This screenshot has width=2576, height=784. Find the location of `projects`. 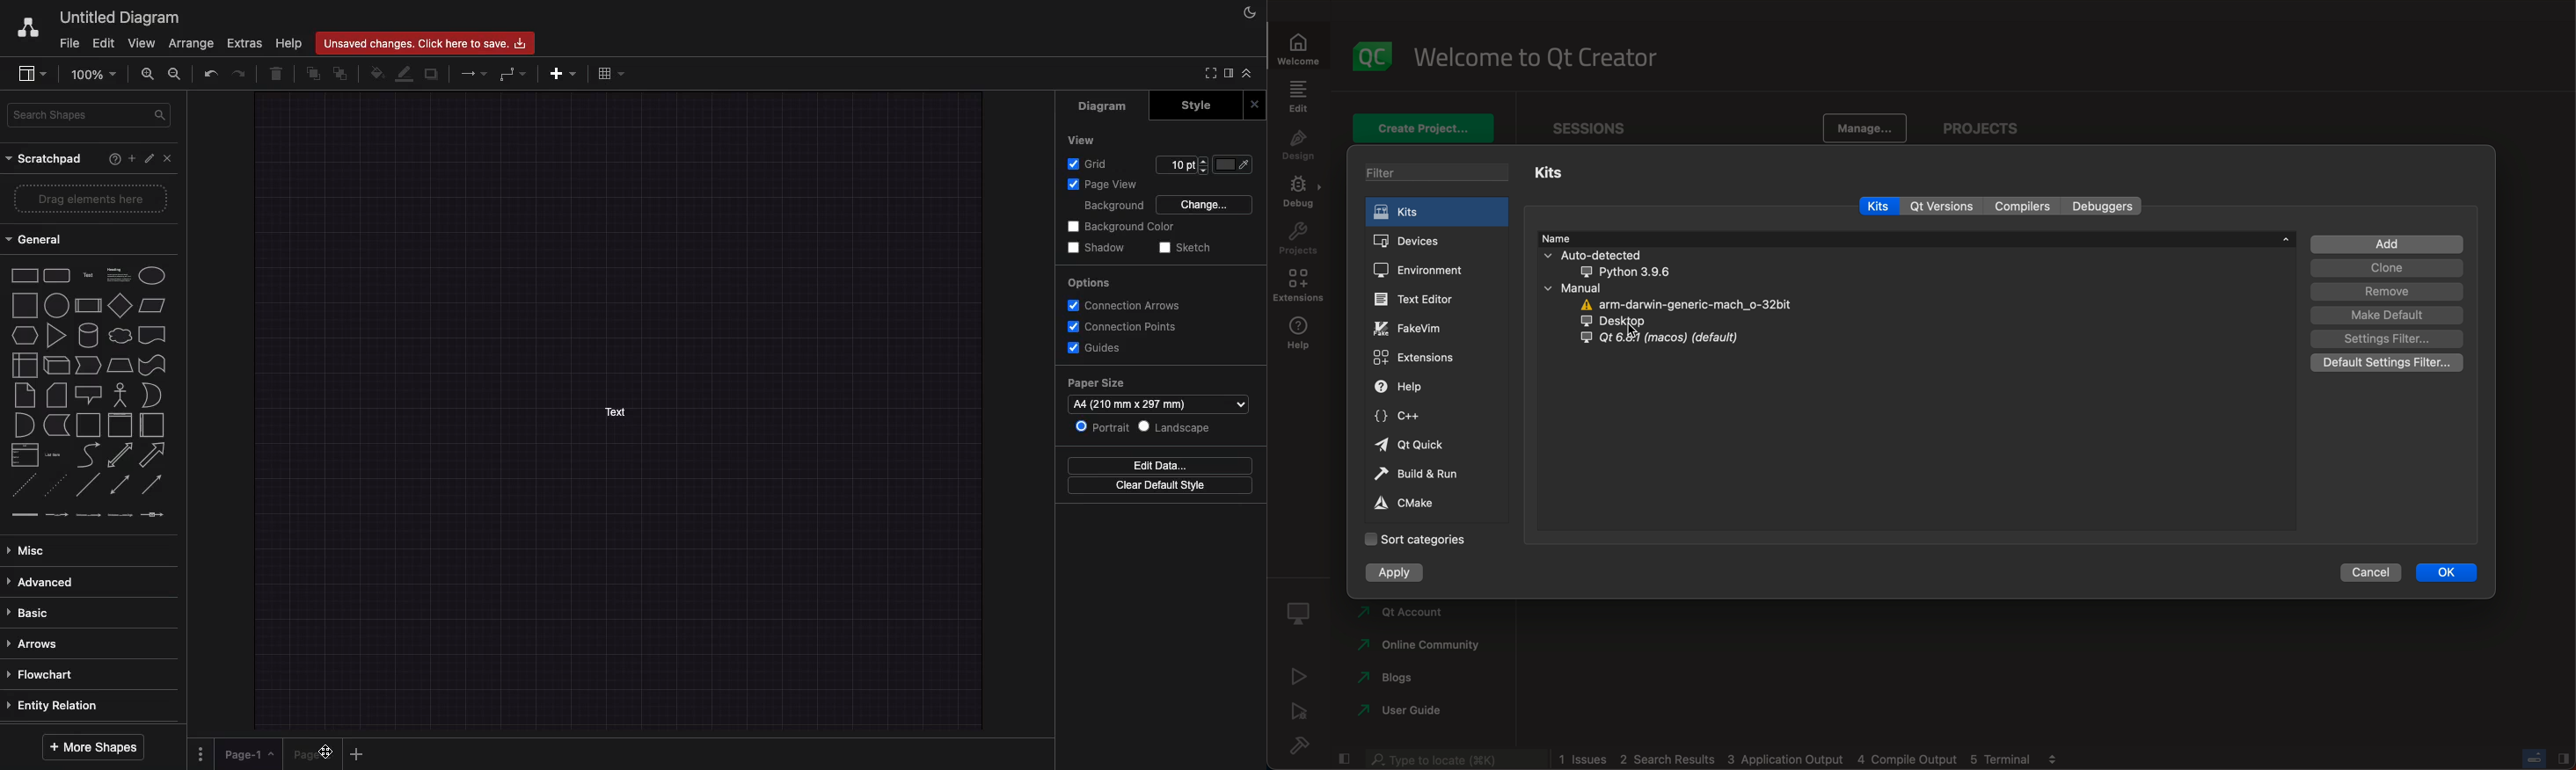

projects is located at coordinates (1297, 243).